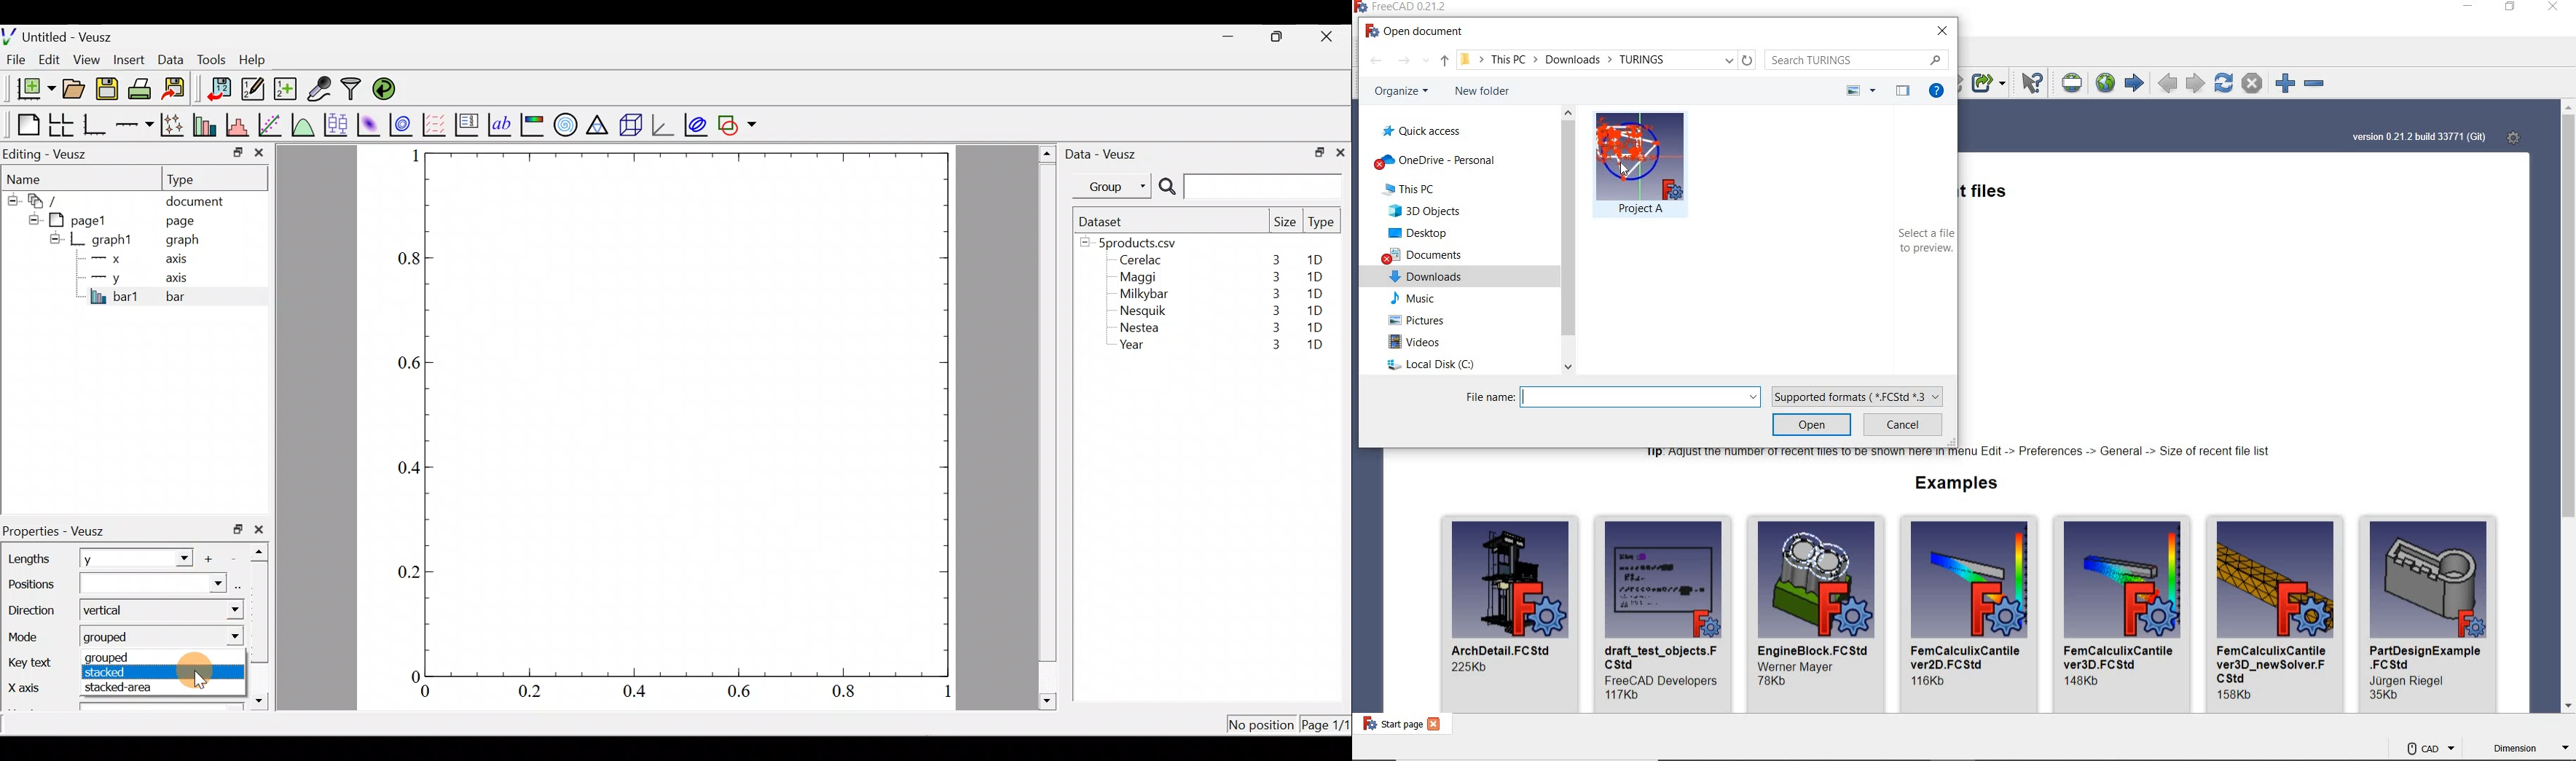 The width and height of the screenshot is (2576, 784). What do you see at coordinates (1968, 656) in the screenshot?
I see `name` at bounding box center [1968, 656].